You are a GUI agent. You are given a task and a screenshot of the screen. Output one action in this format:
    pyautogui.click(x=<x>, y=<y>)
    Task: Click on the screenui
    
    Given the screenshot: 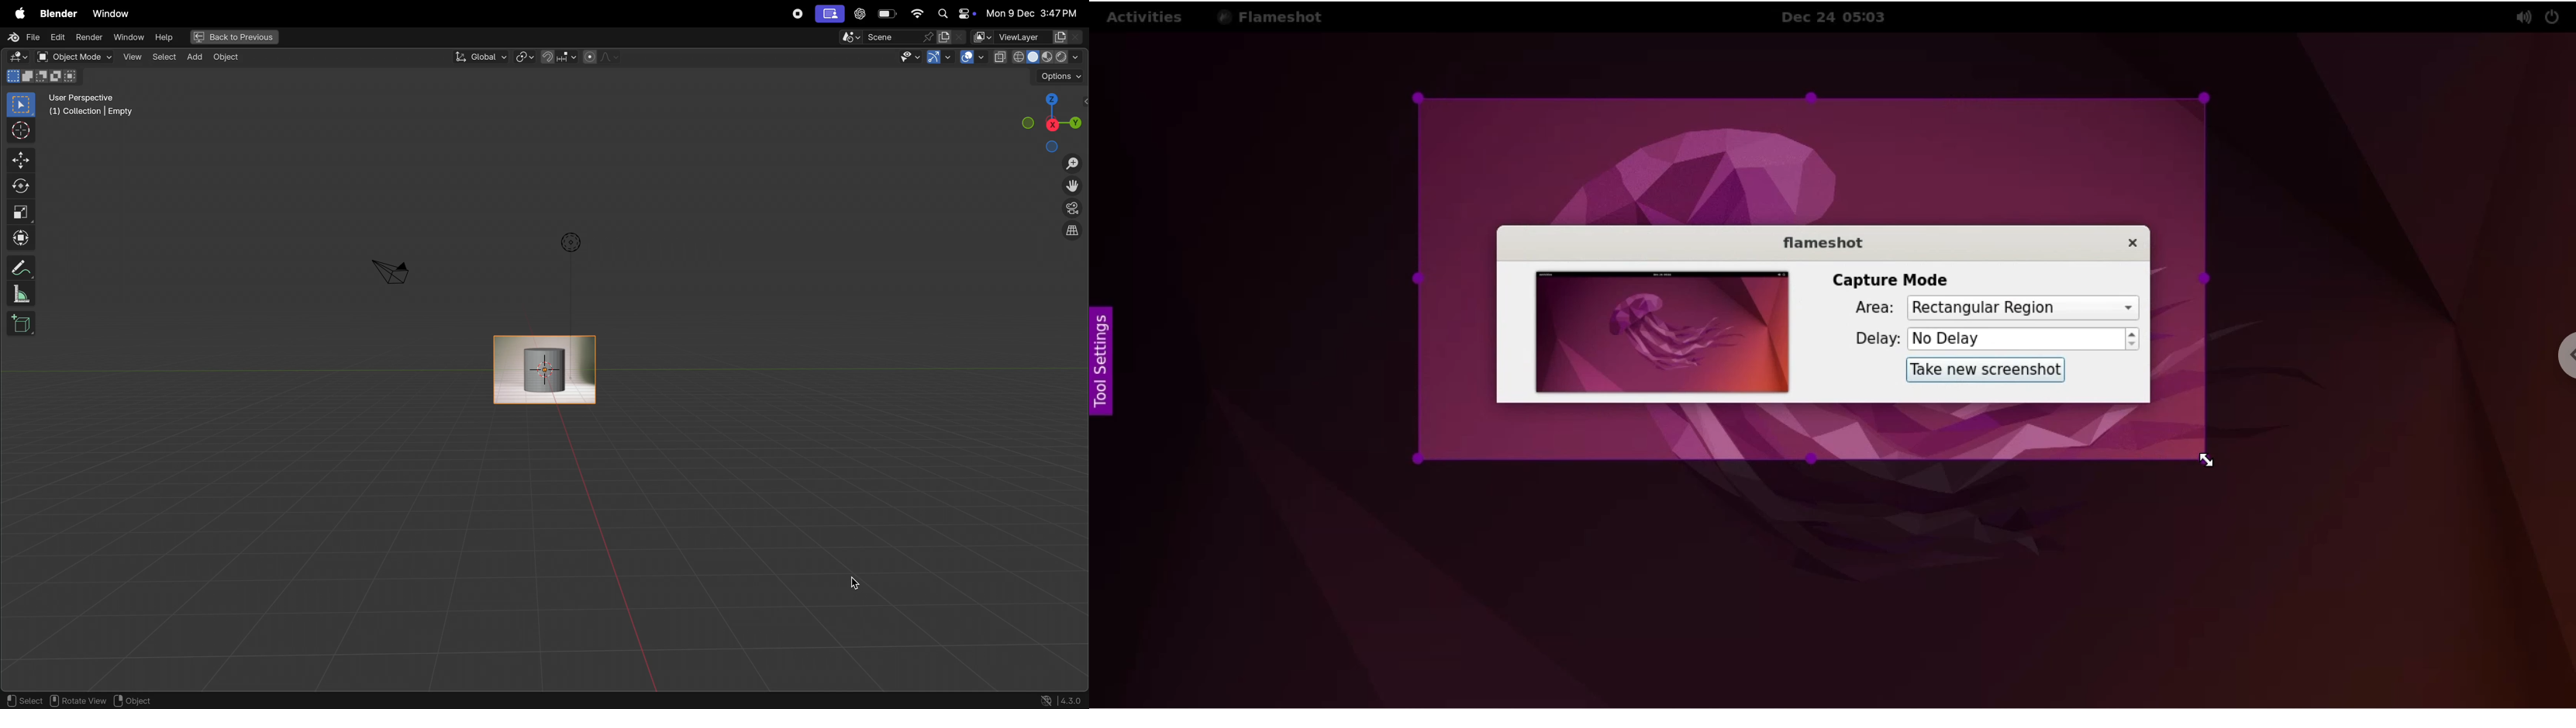 What is the action you would take?
    pyautogui.click(x=829, y=13)
    